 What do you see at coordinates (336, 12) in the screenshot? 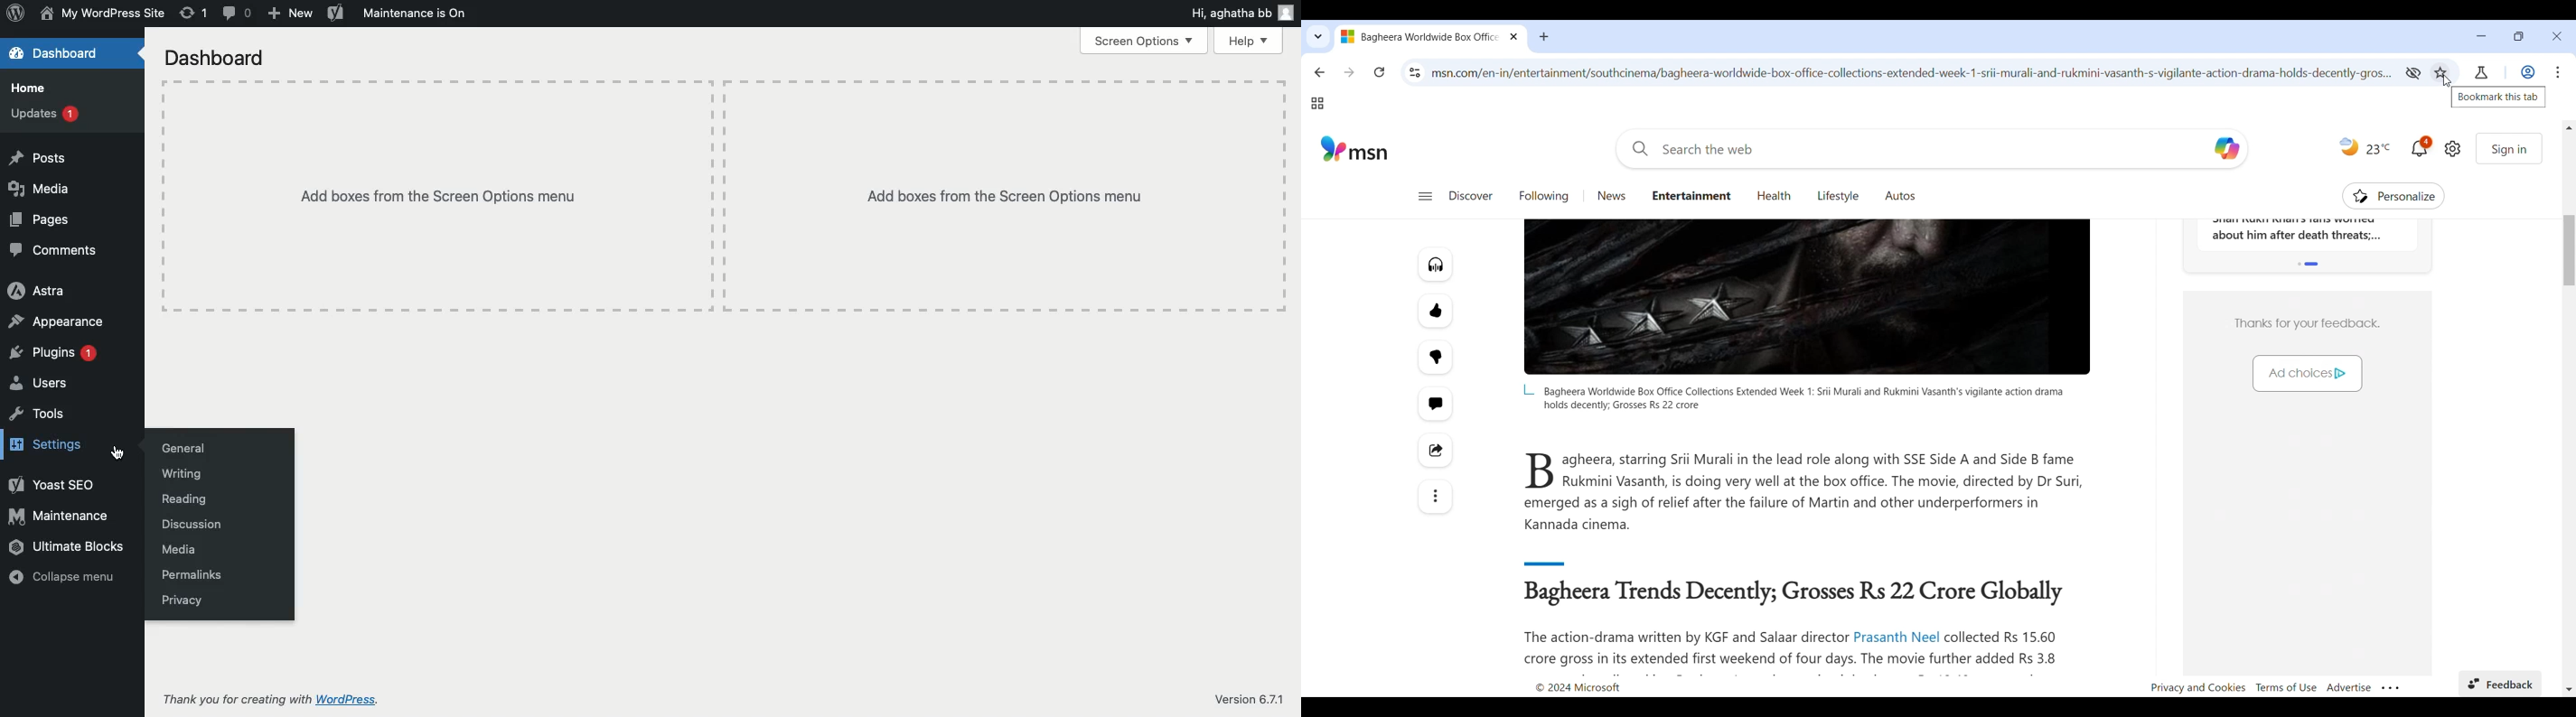
I see `Yoast` at bounding box center [336, 12].